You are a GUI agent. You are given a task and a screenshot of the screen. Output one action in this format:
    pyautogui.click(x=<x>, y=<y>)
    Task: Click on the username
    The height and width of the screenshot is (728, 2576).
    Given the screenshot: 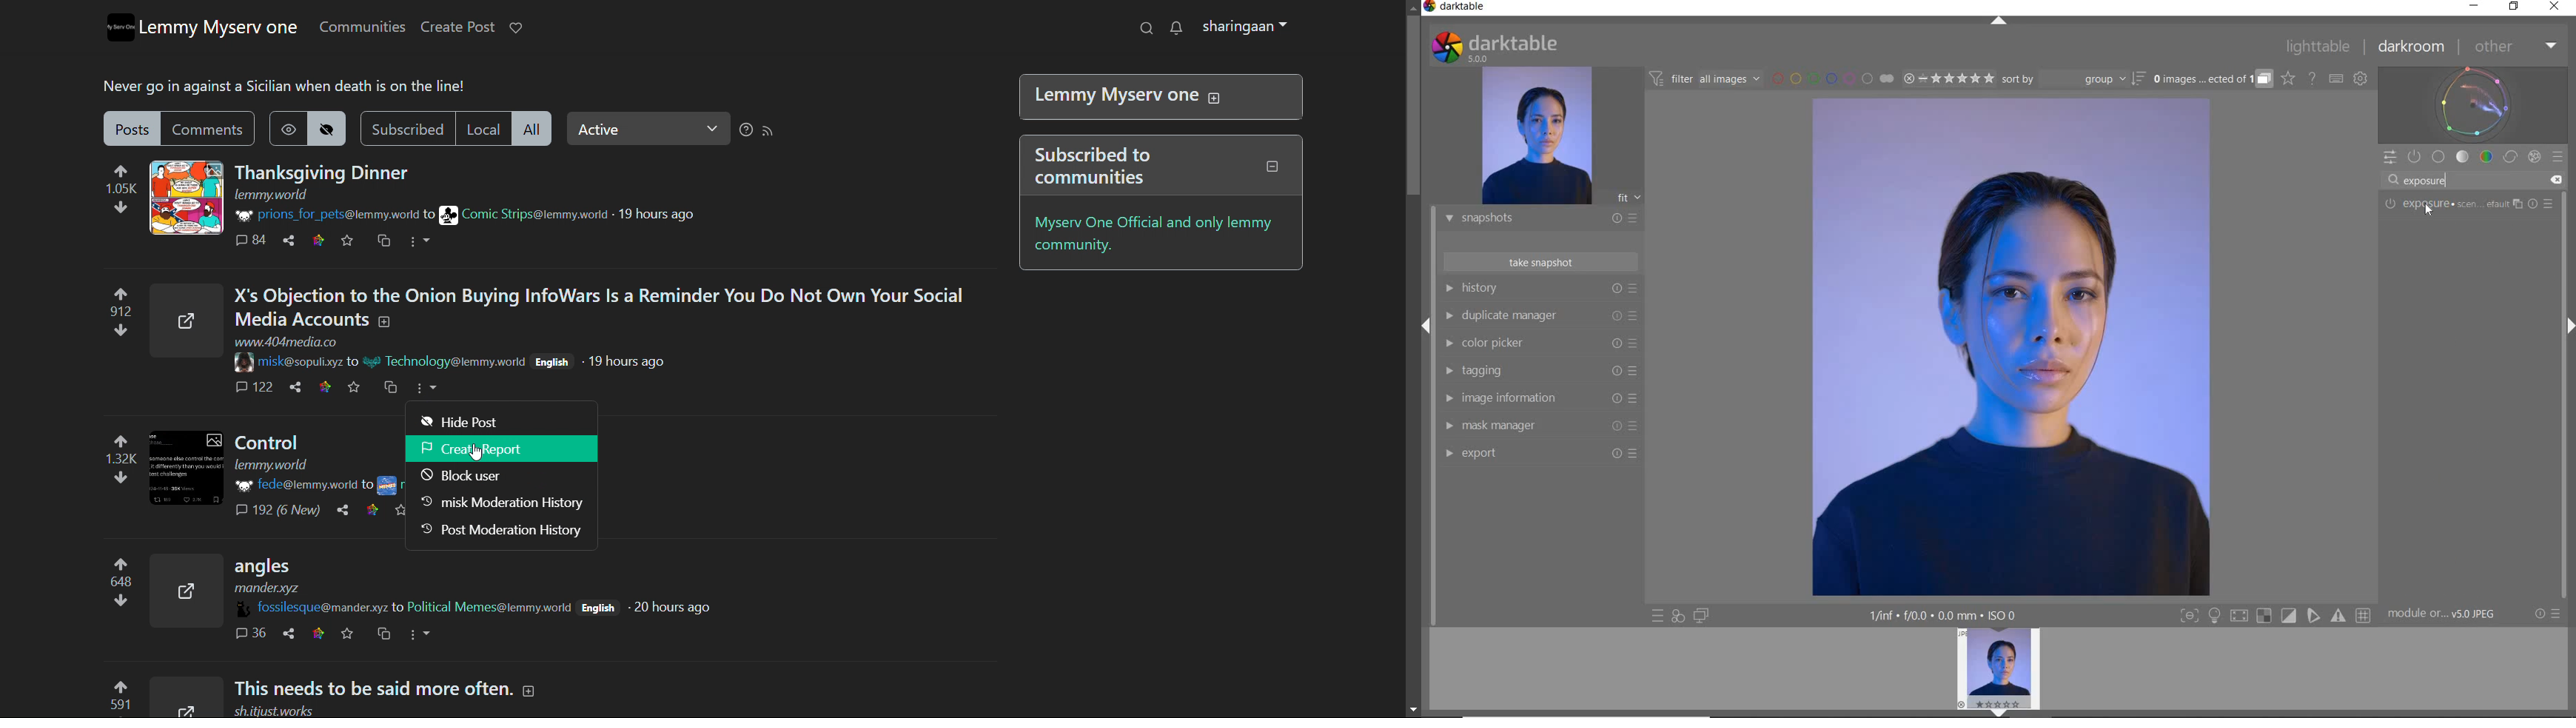 What is the action you would take?
    pyautogui.click(x=295, y=360)
    